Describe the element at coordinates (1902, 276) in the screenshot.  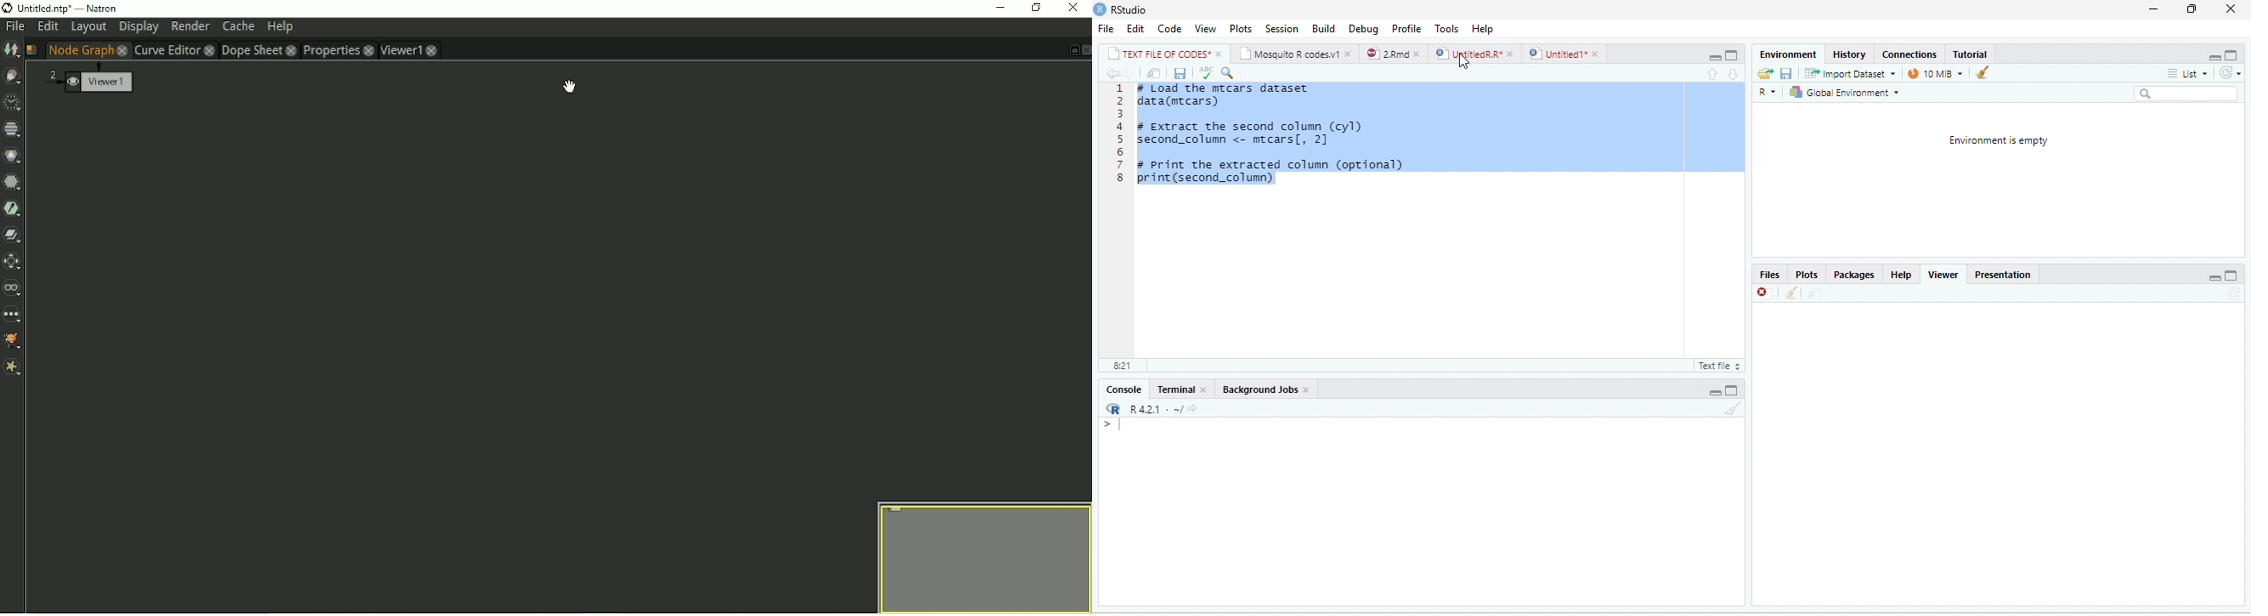
I see `help` at that location.